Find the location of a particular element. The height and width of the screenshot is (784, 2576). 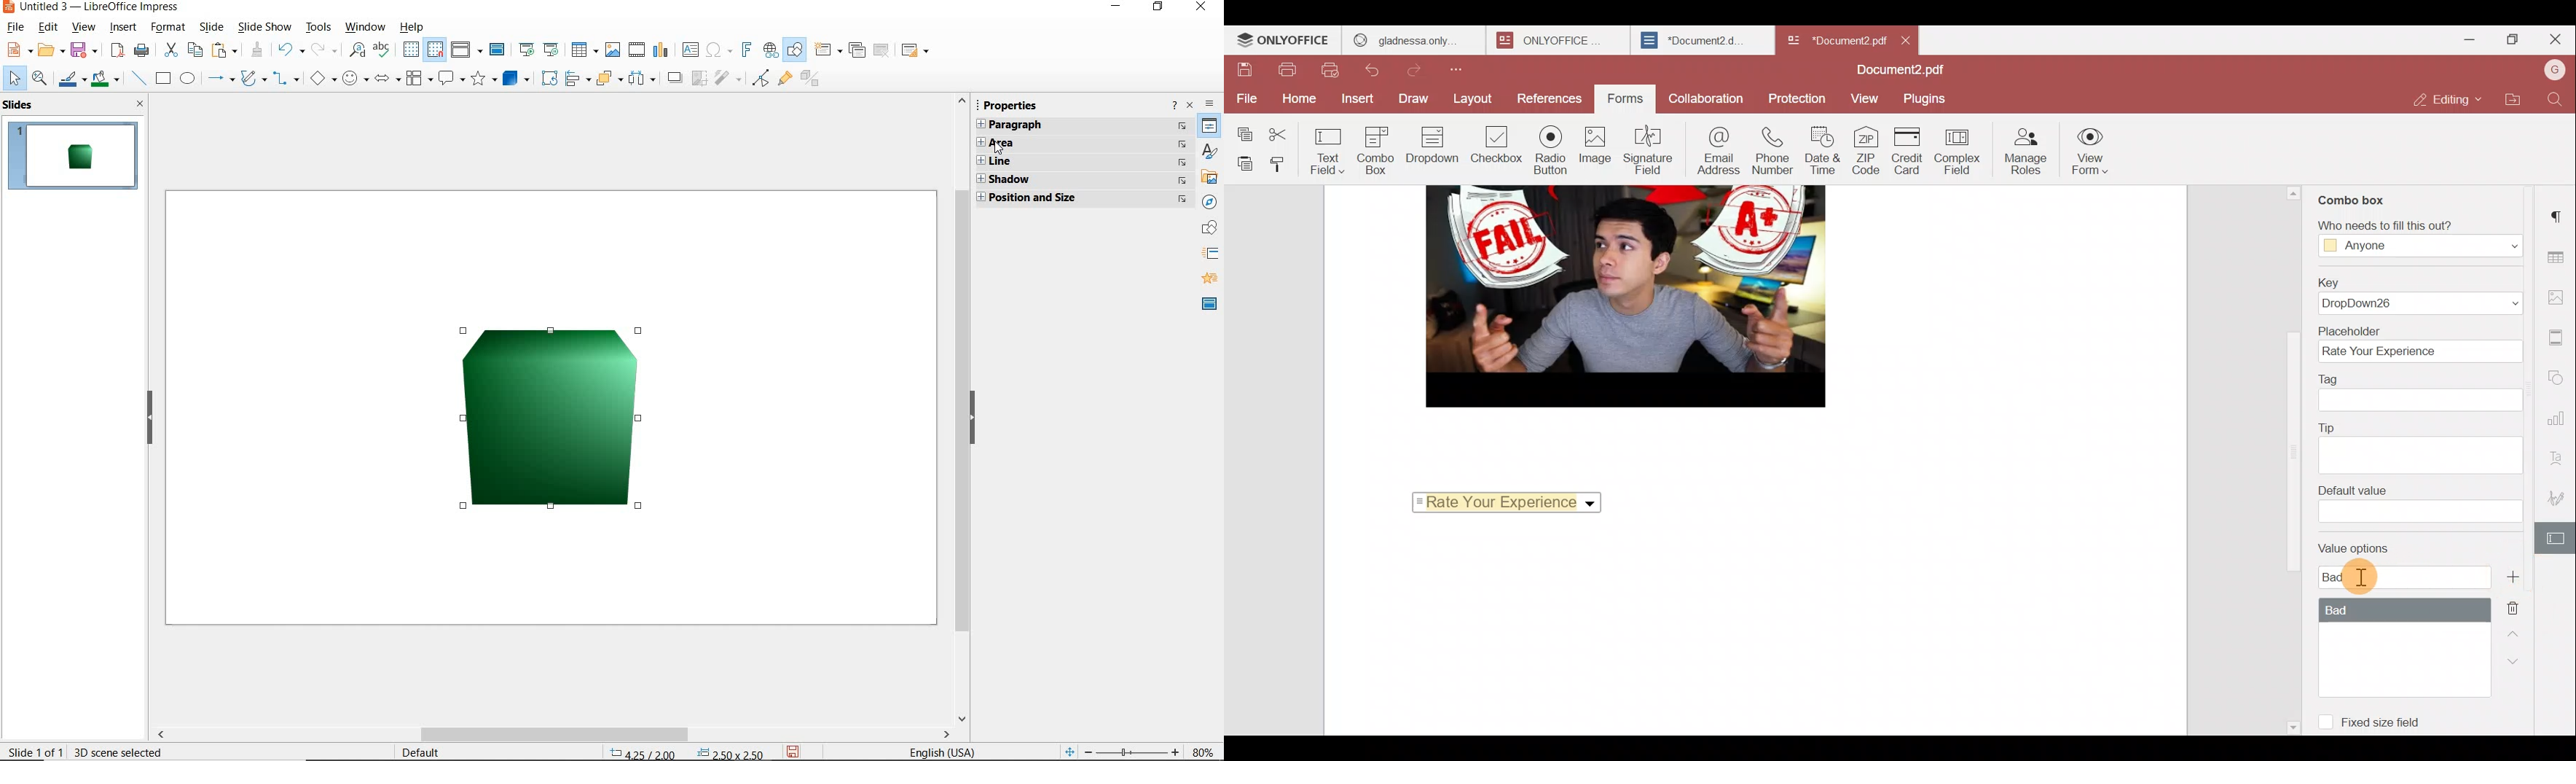

SLIDES is located at coordinates (23, 106).